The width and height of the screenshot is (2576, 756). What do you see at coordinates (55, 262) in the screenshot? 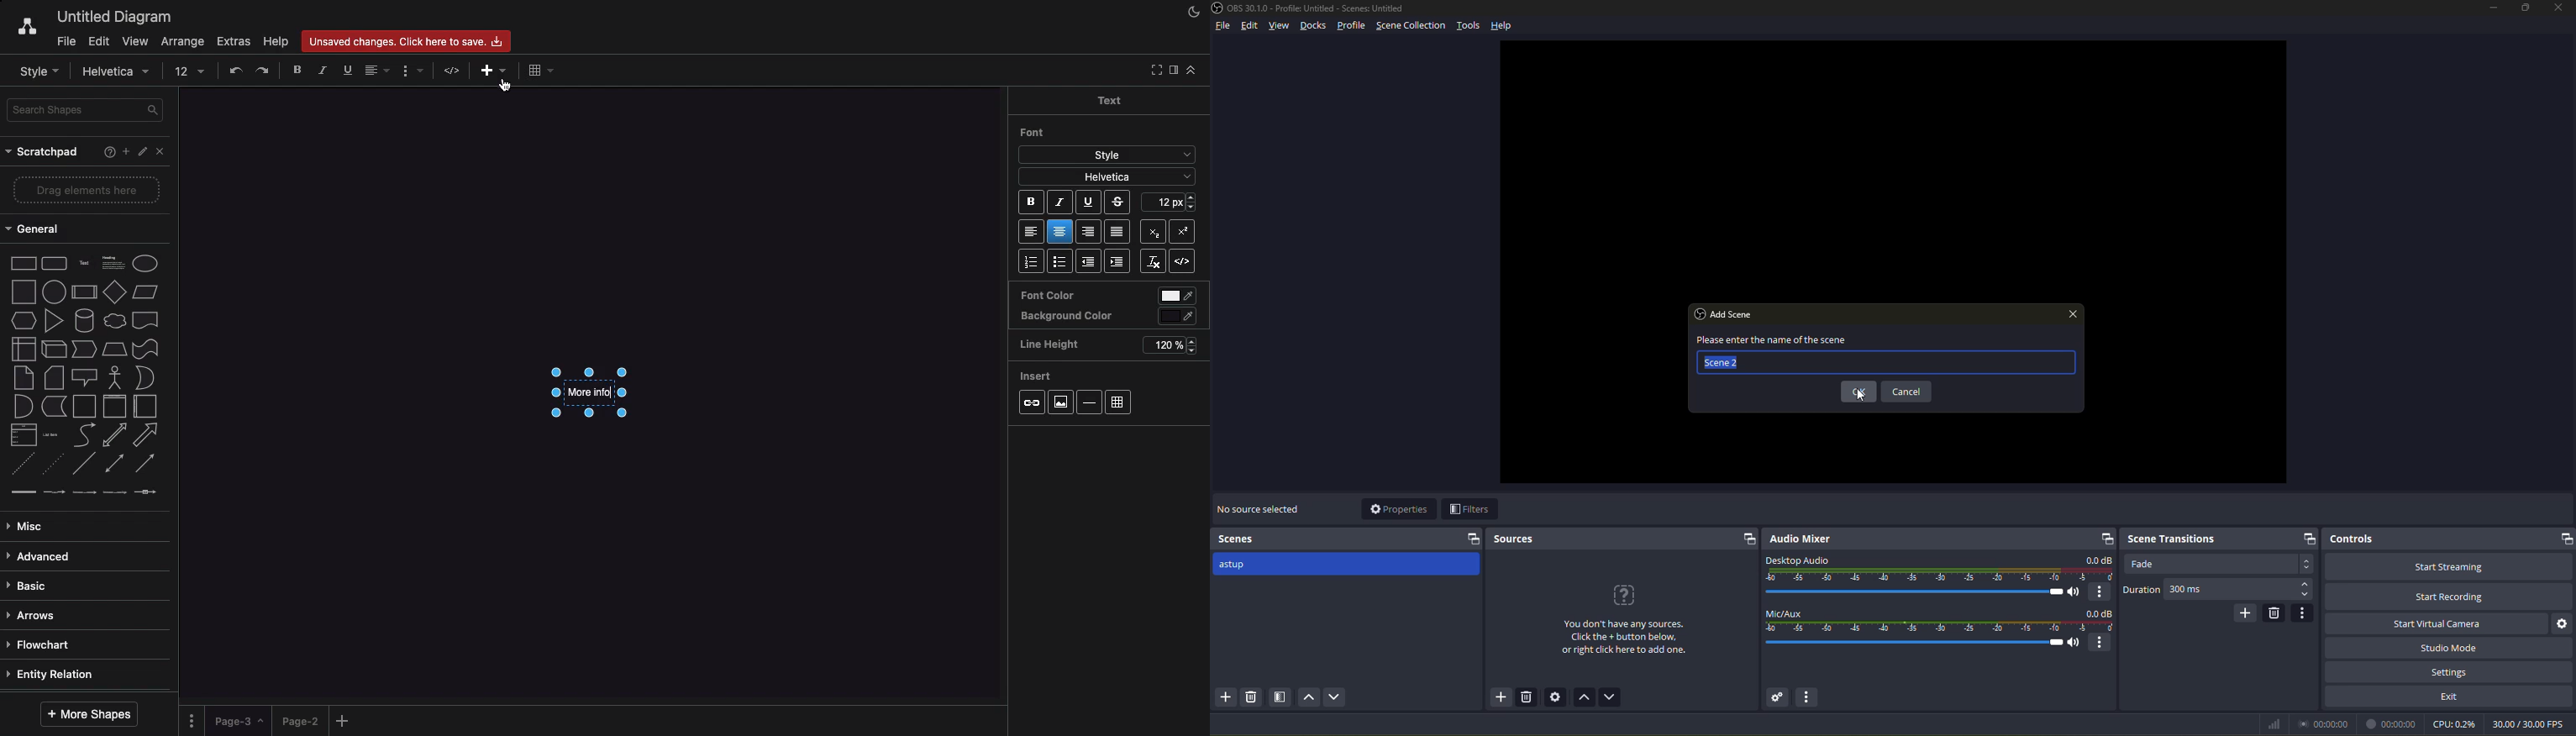
I see `rounded rectangle` at bounding box center [55, 262].